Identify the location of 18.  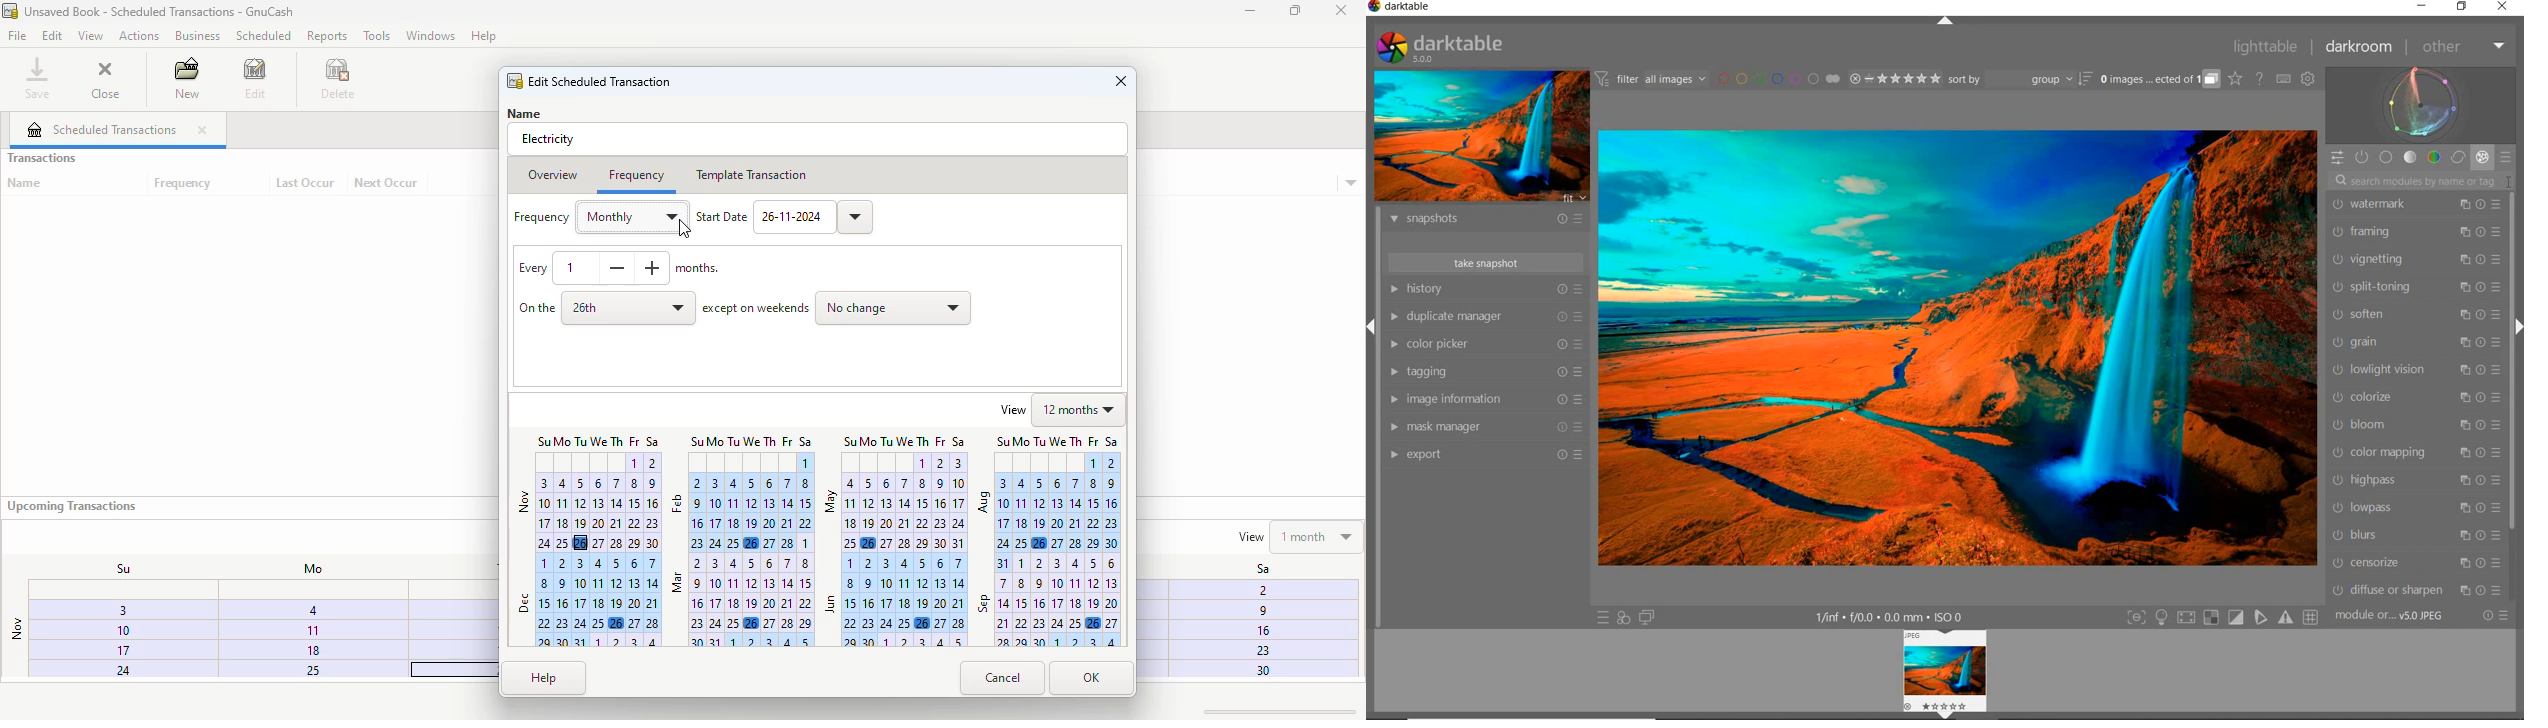
(313, 649).